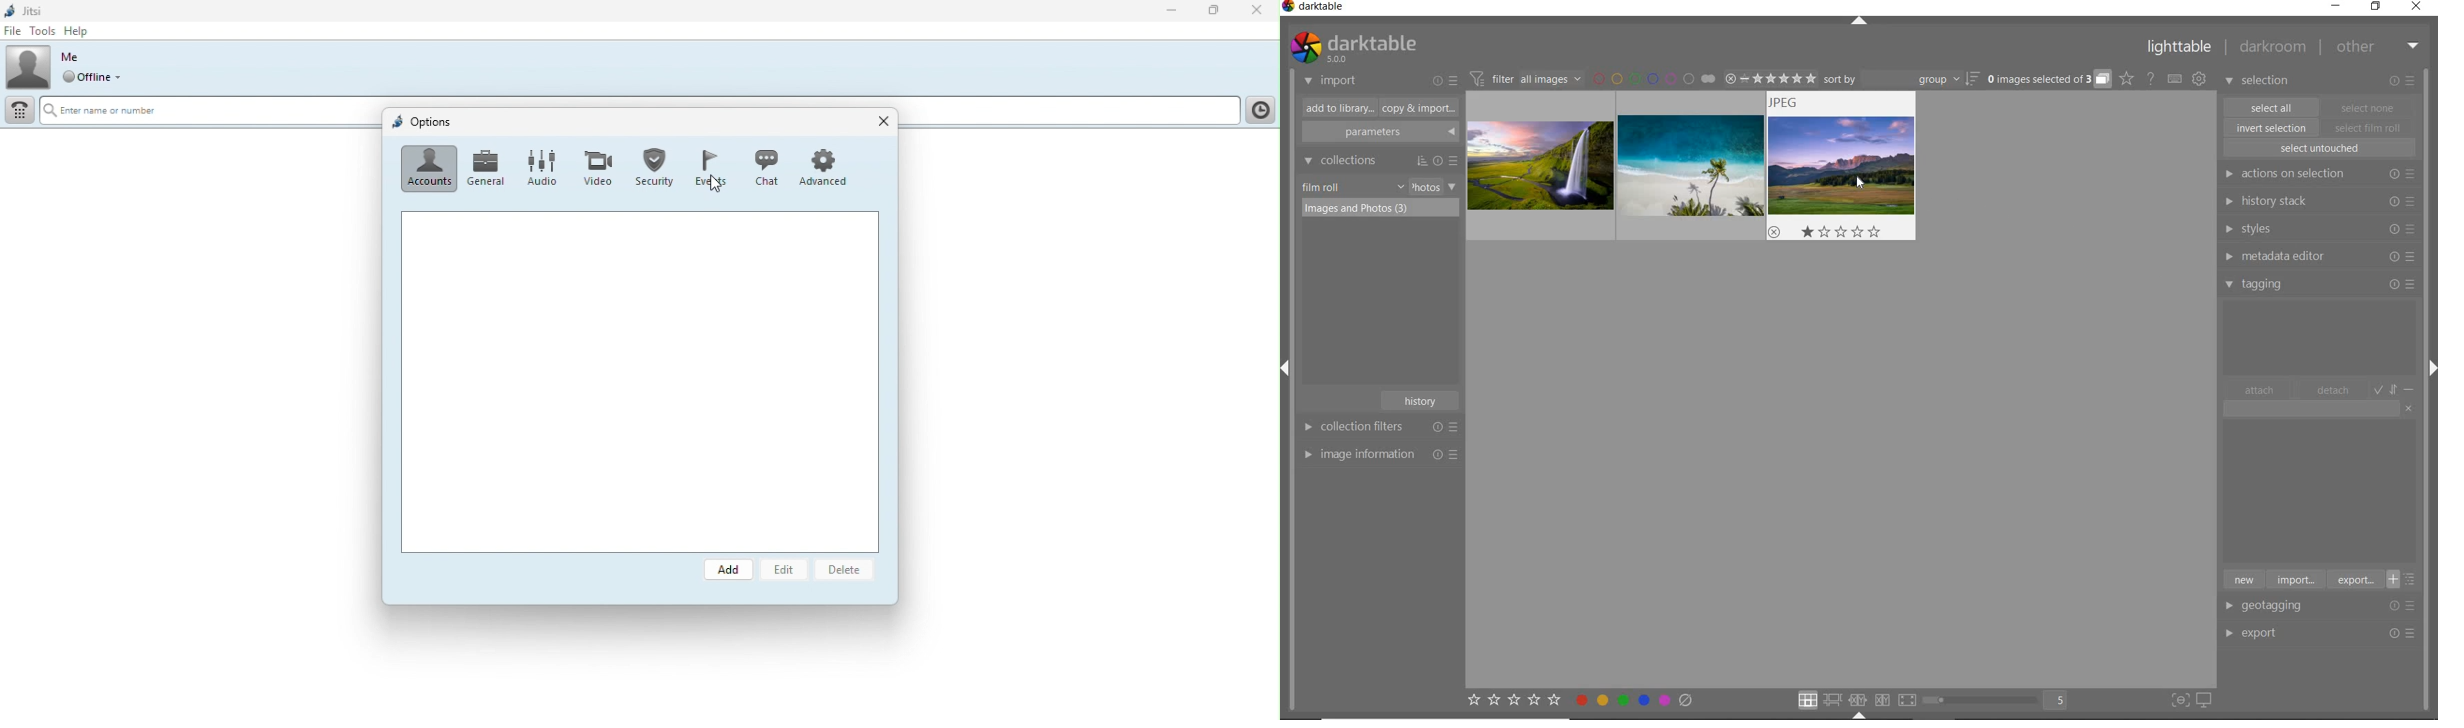  I want to click on Events, so click(713, 165).